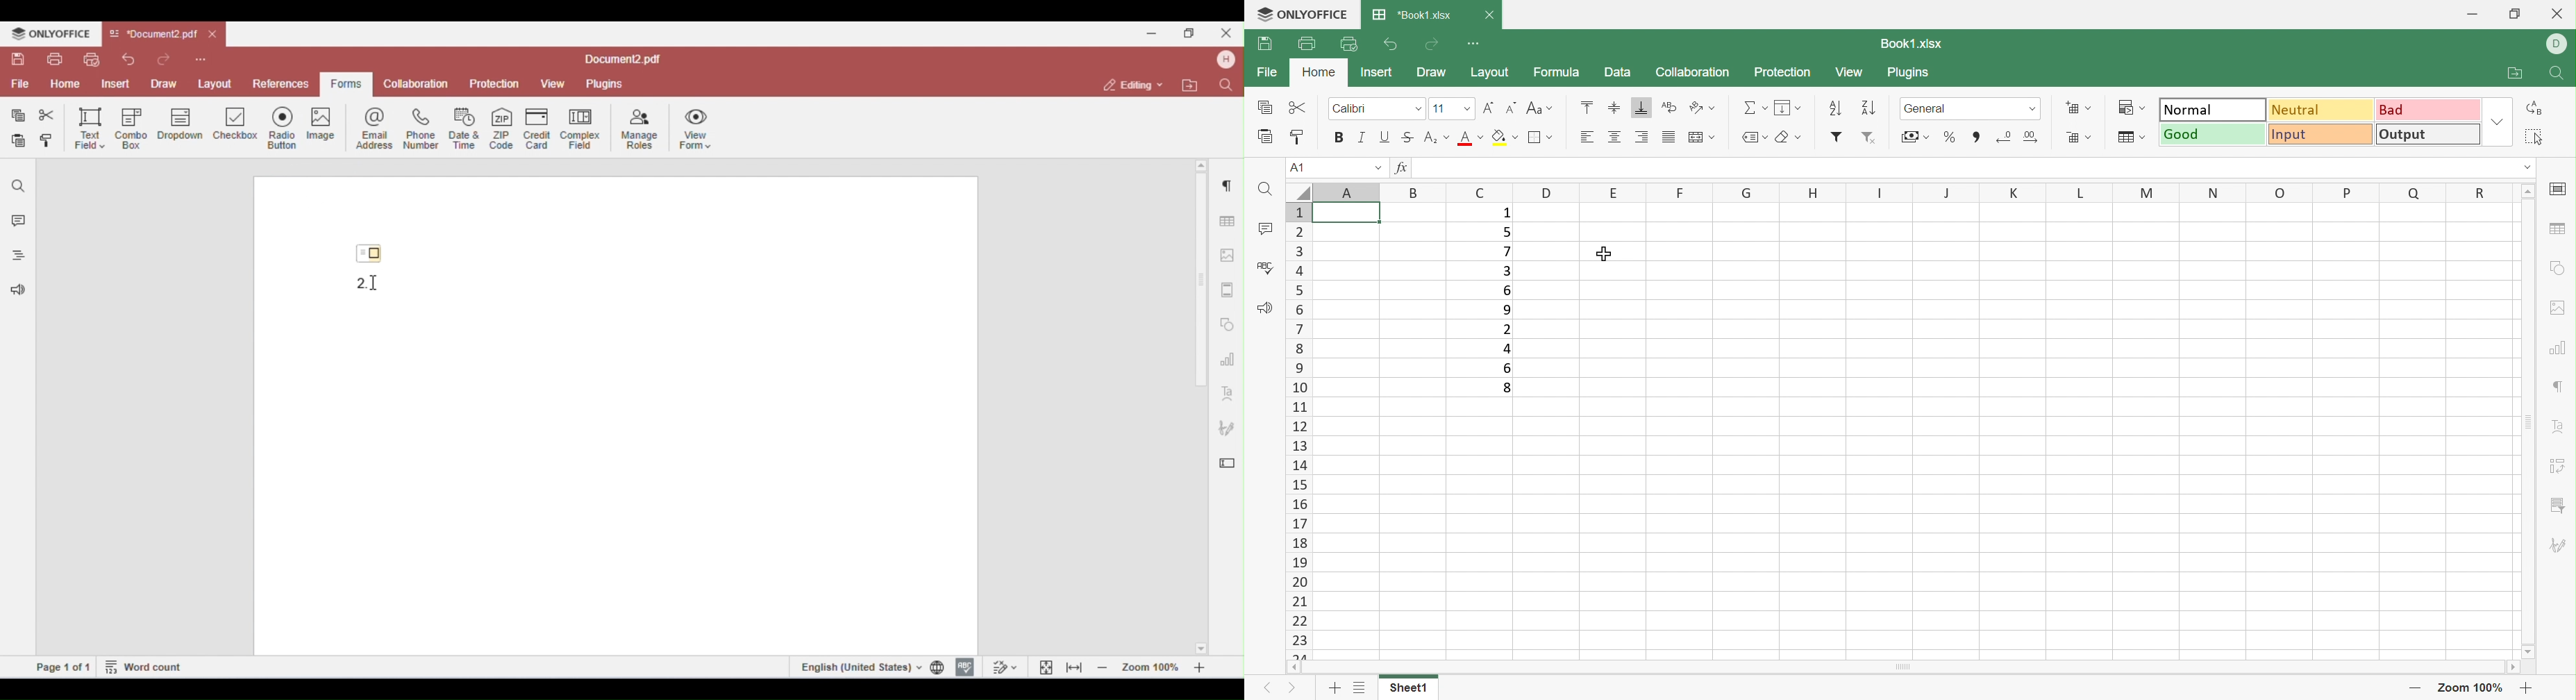 This screenshot has width=2576, height=700. Describe the element at coordinates (1897, 192) in the screenshot. I see `Column names` at that location.